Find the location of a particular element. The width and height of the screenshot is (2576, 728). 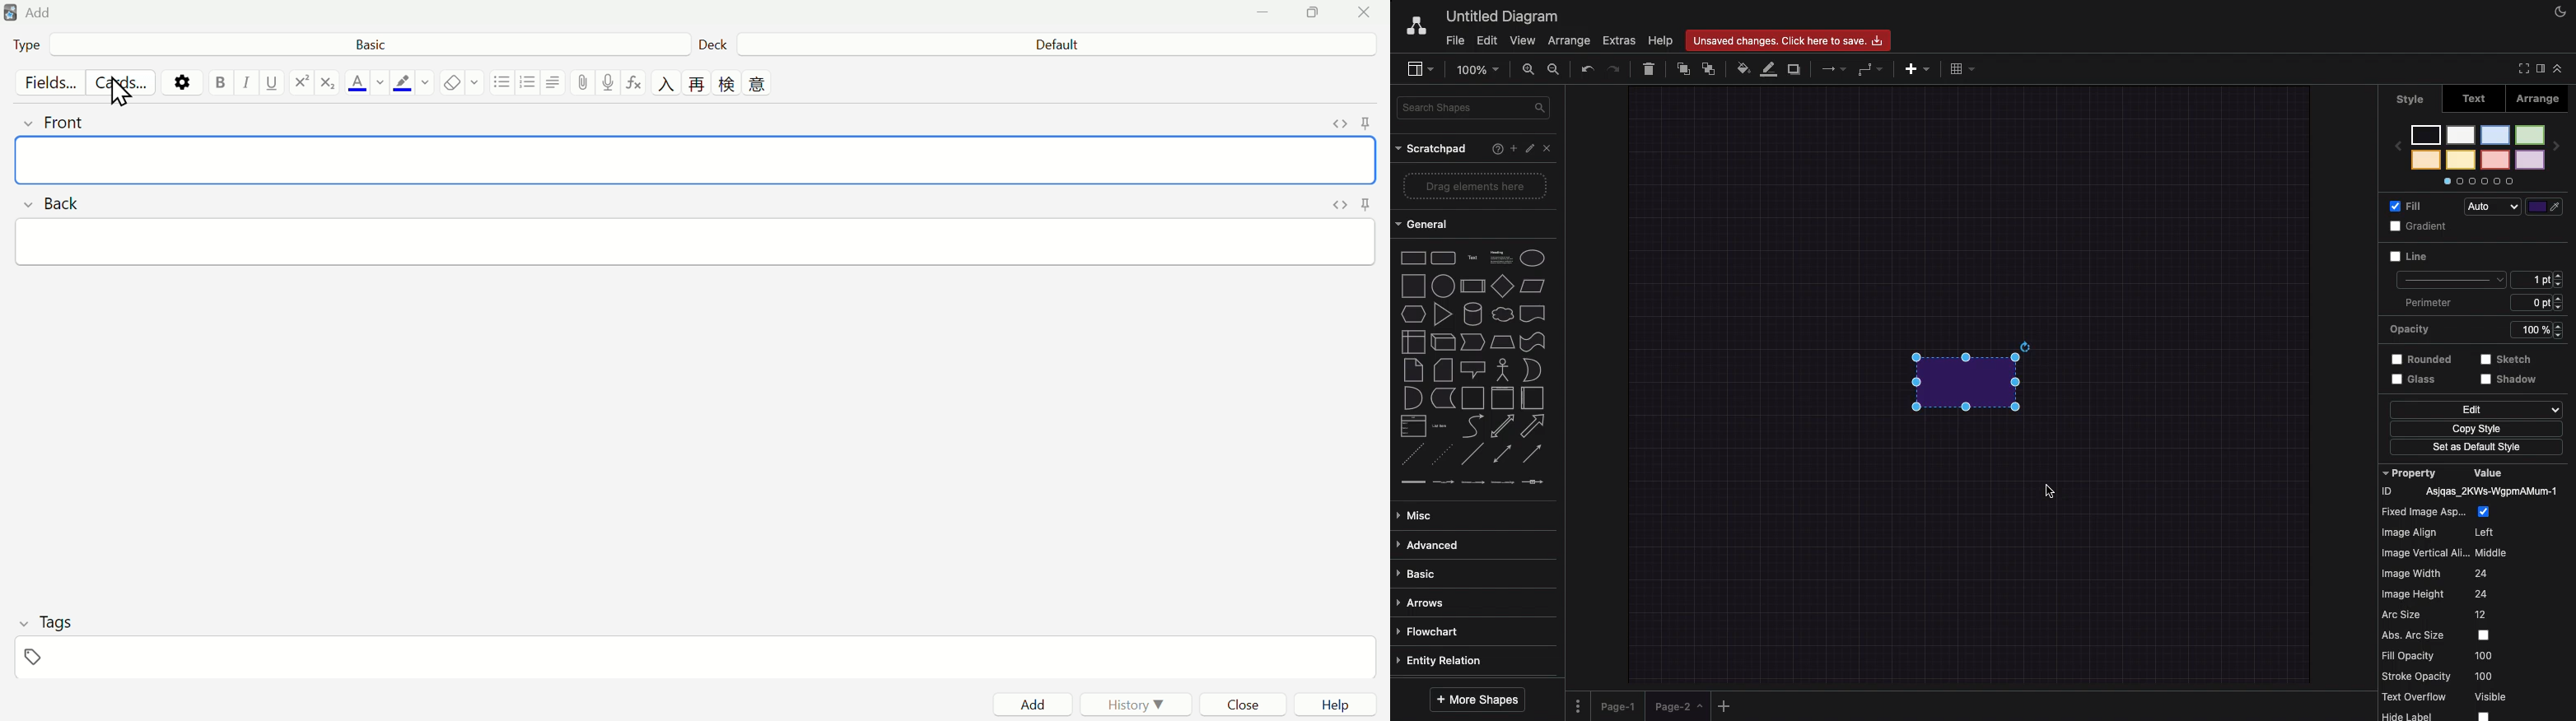

Edit is located at coordinates (2476, 410).